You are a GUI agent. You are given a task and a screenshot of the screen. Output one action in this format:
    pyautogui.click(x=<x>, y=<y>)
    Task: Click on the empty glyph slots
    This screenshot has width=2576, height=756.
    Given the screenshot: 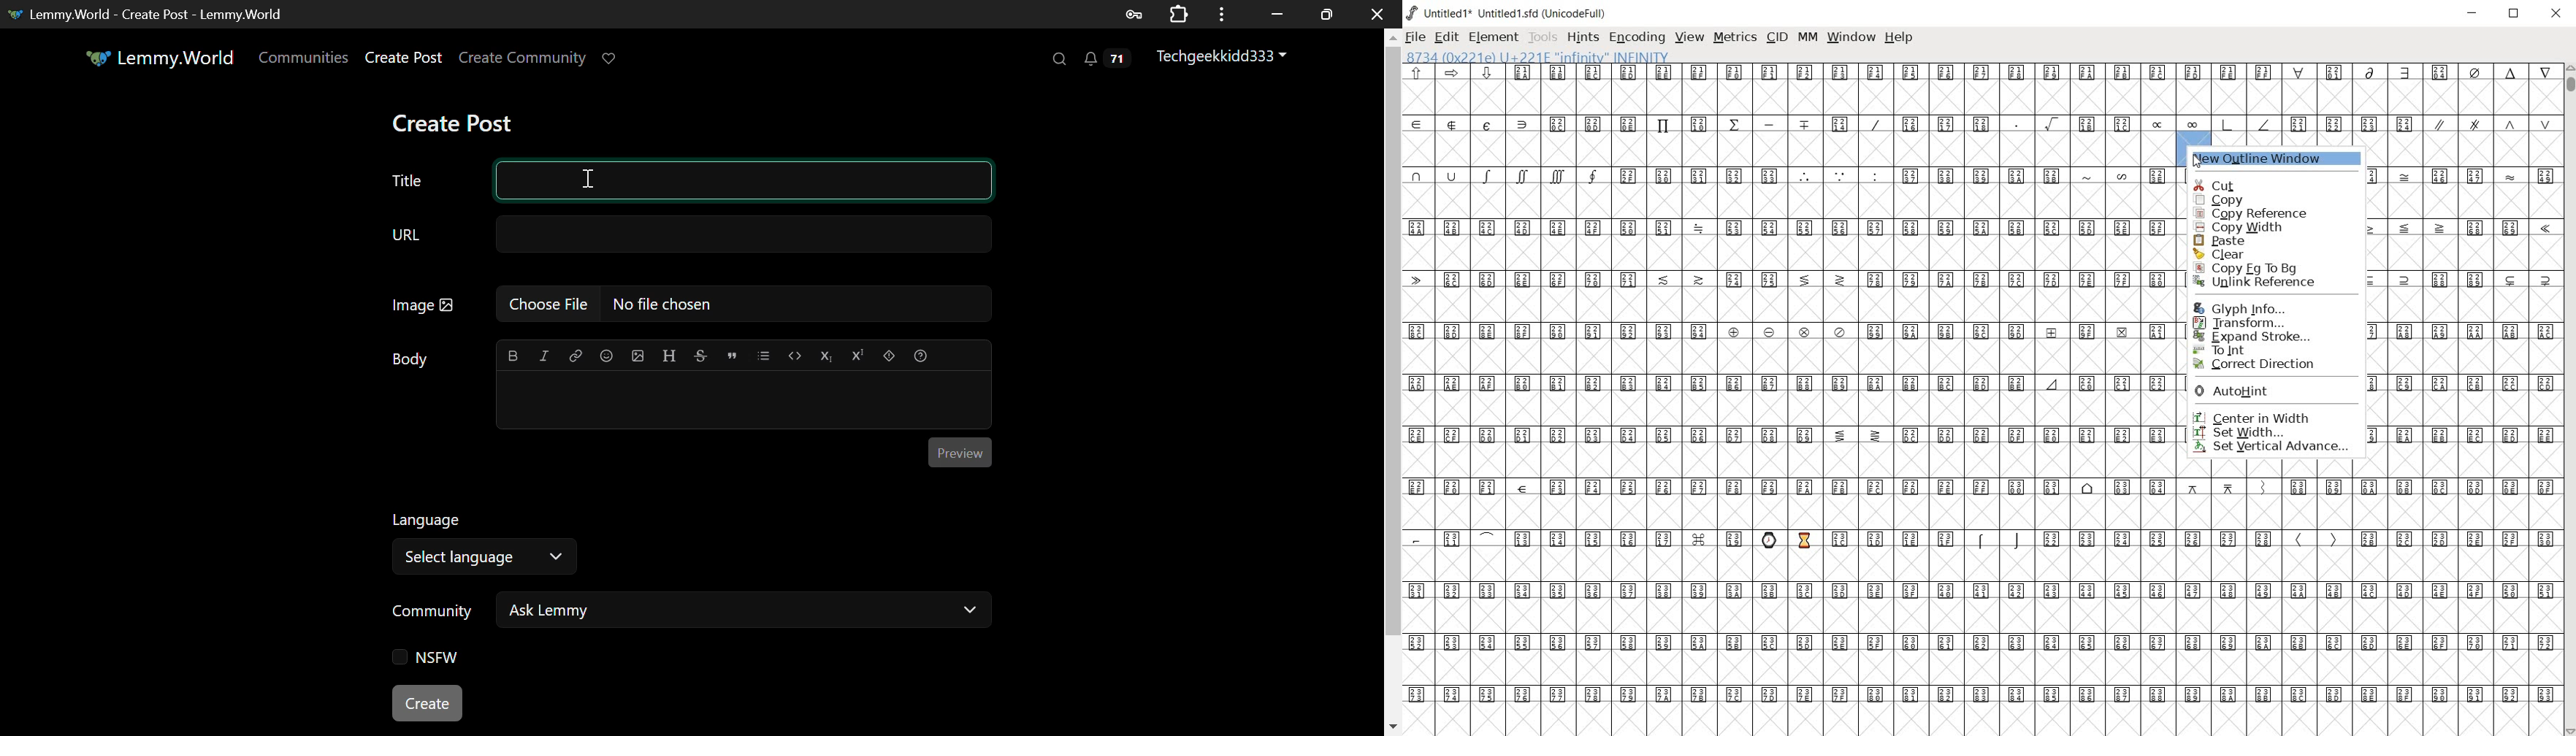 What is the action you would take?
    pyautogui.click(x=1793, y=461)
    